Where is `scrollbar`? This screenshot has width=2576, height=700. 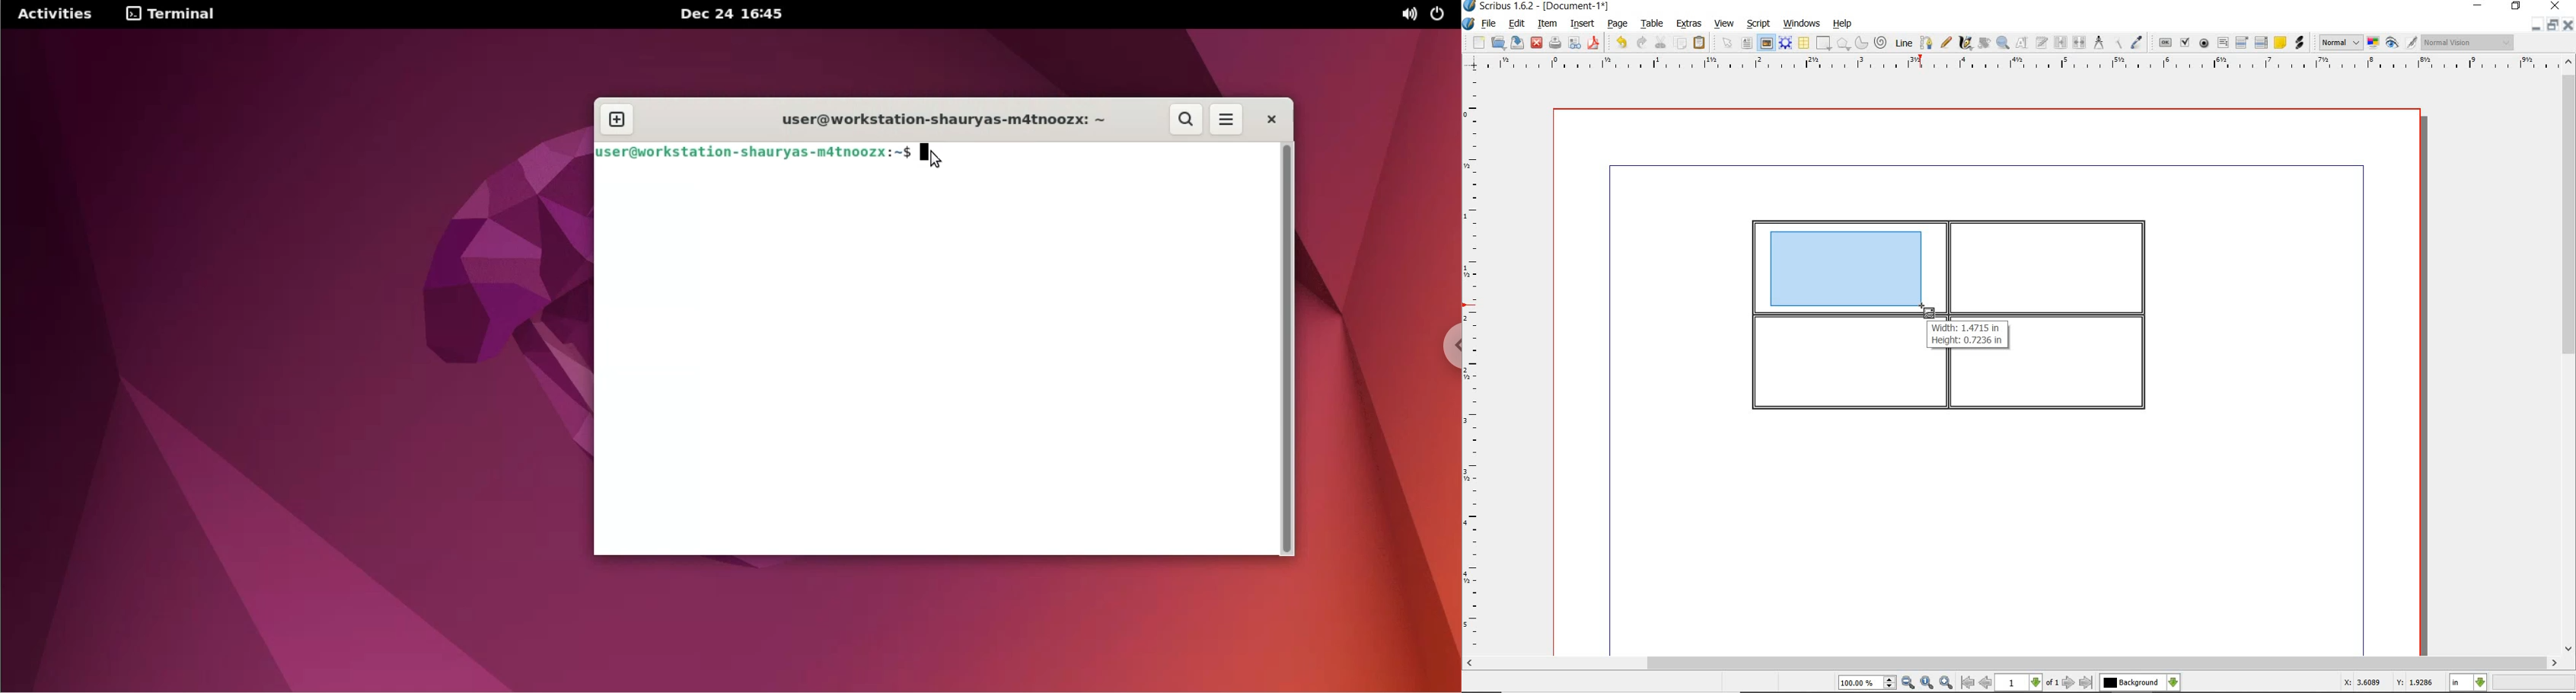 scrollbar is located at coordinates (2012, 664).